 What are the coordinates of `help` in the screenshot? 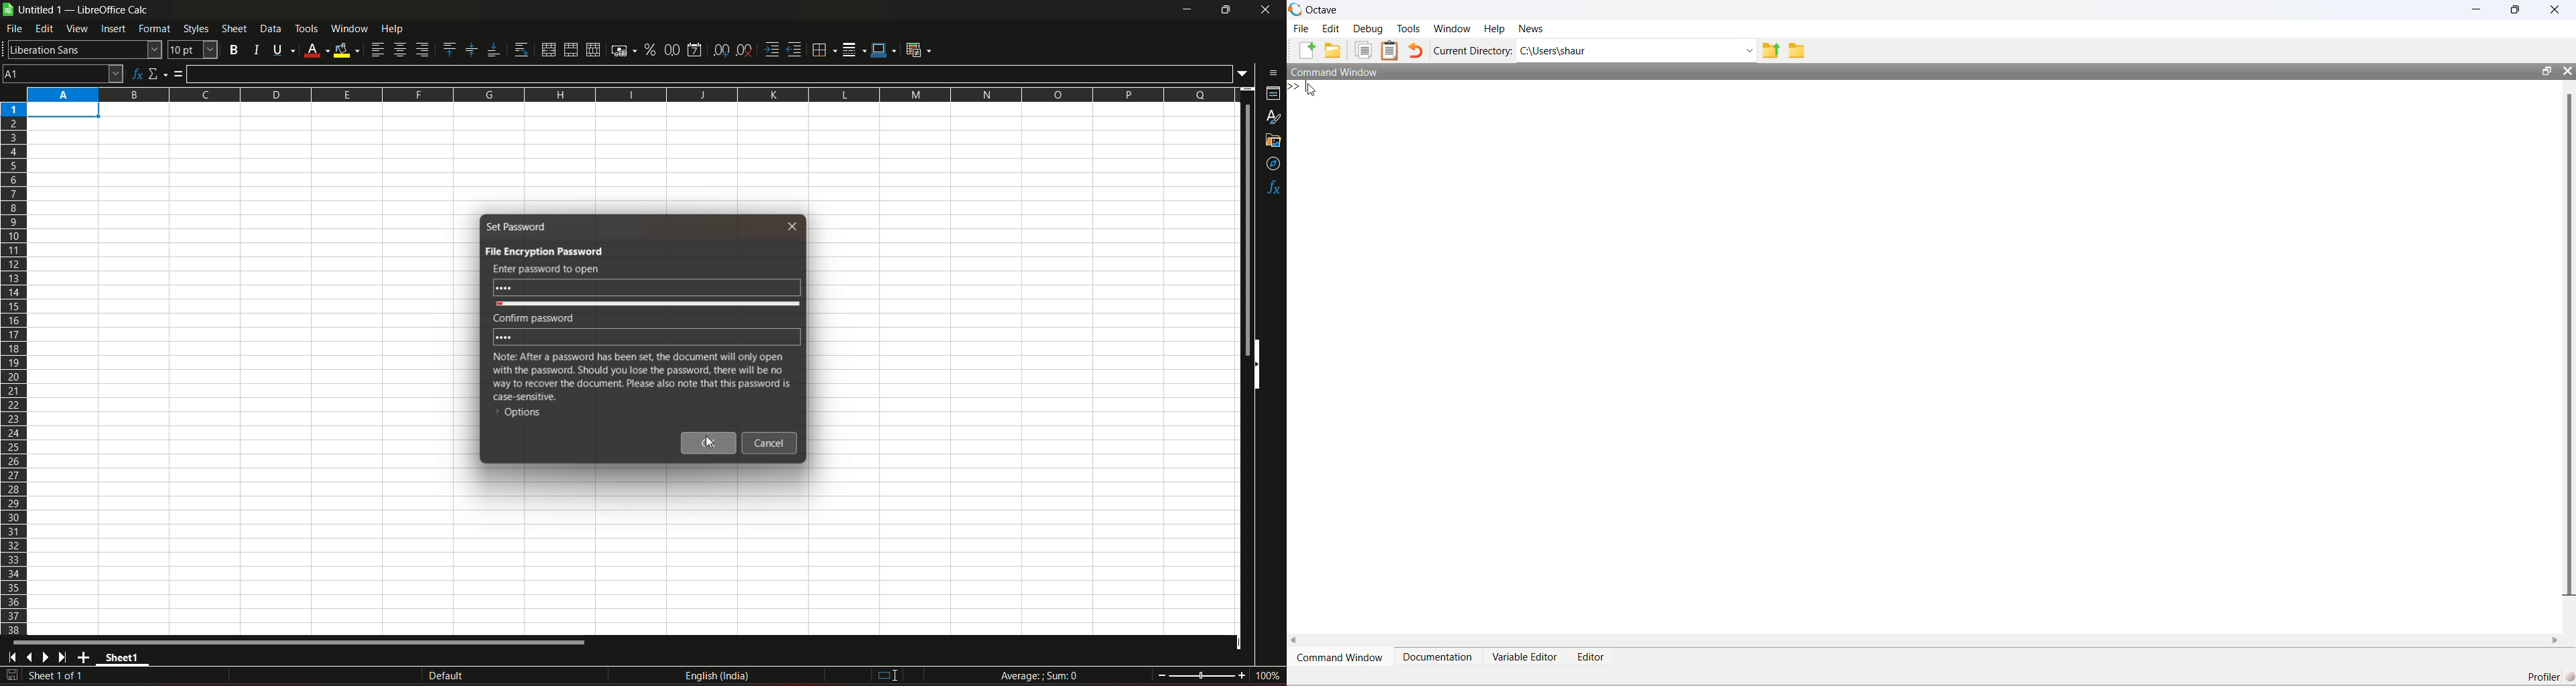 It's located at (401, 29).